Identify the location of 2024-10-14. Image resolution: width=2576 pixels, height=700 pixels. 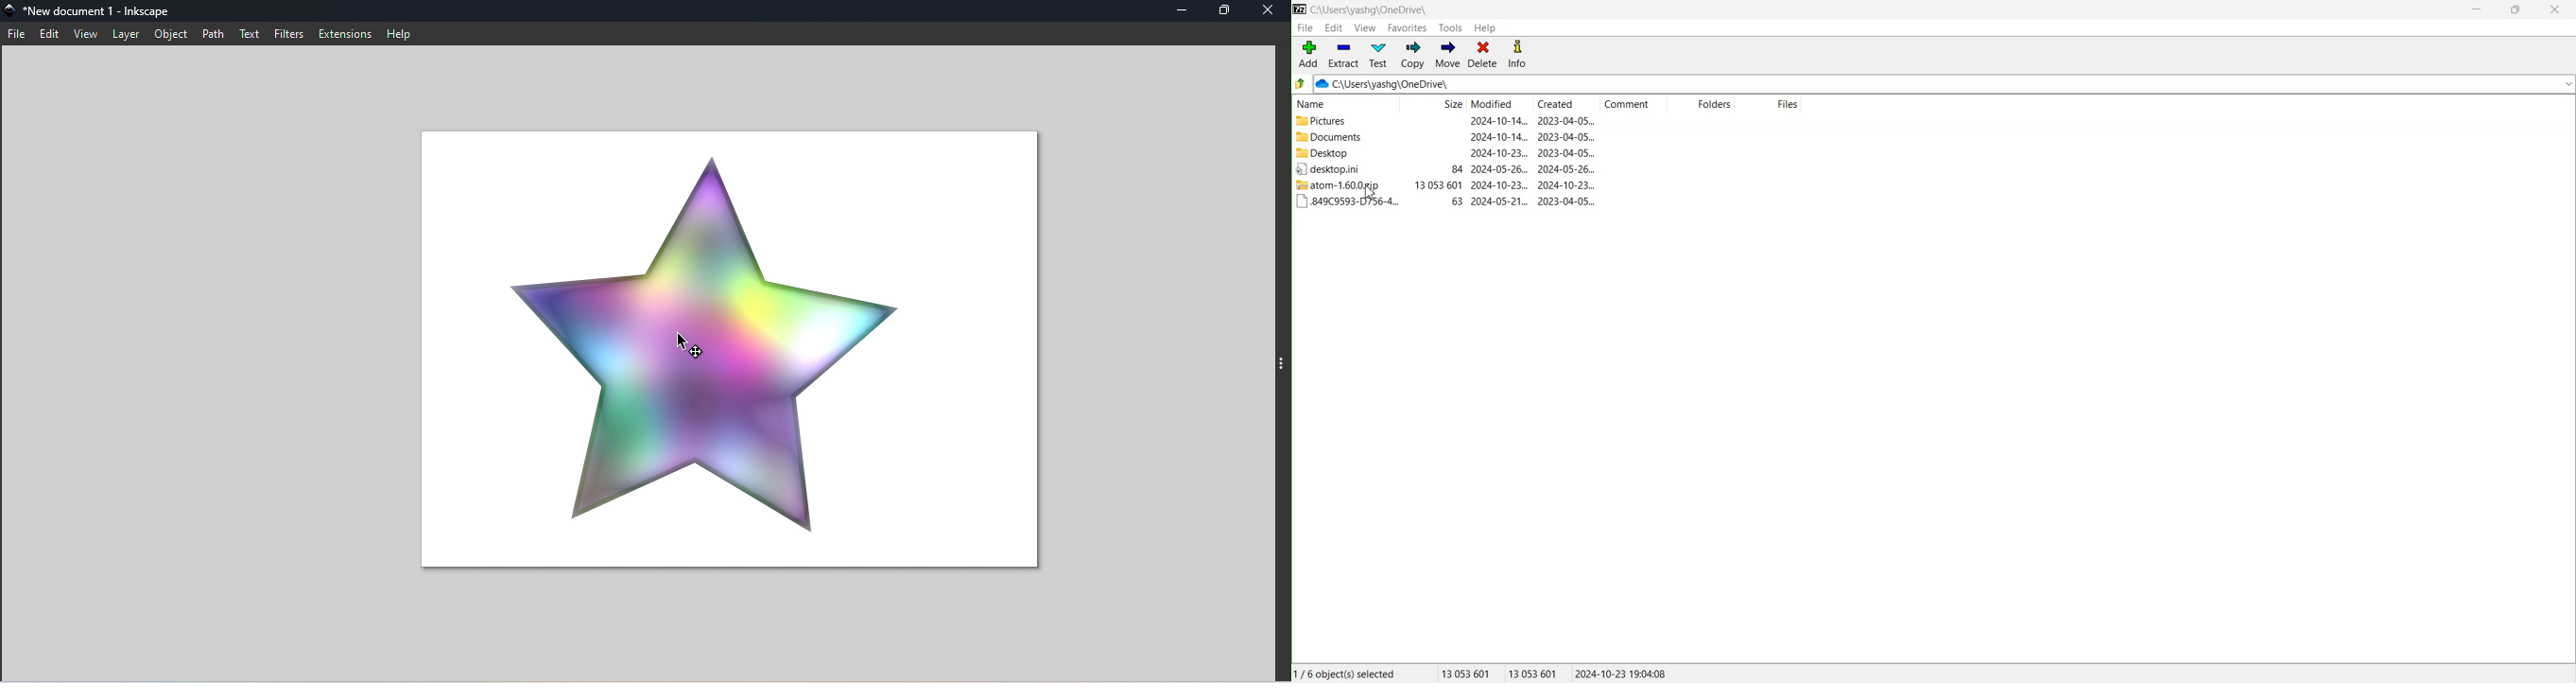
(1498, 121).